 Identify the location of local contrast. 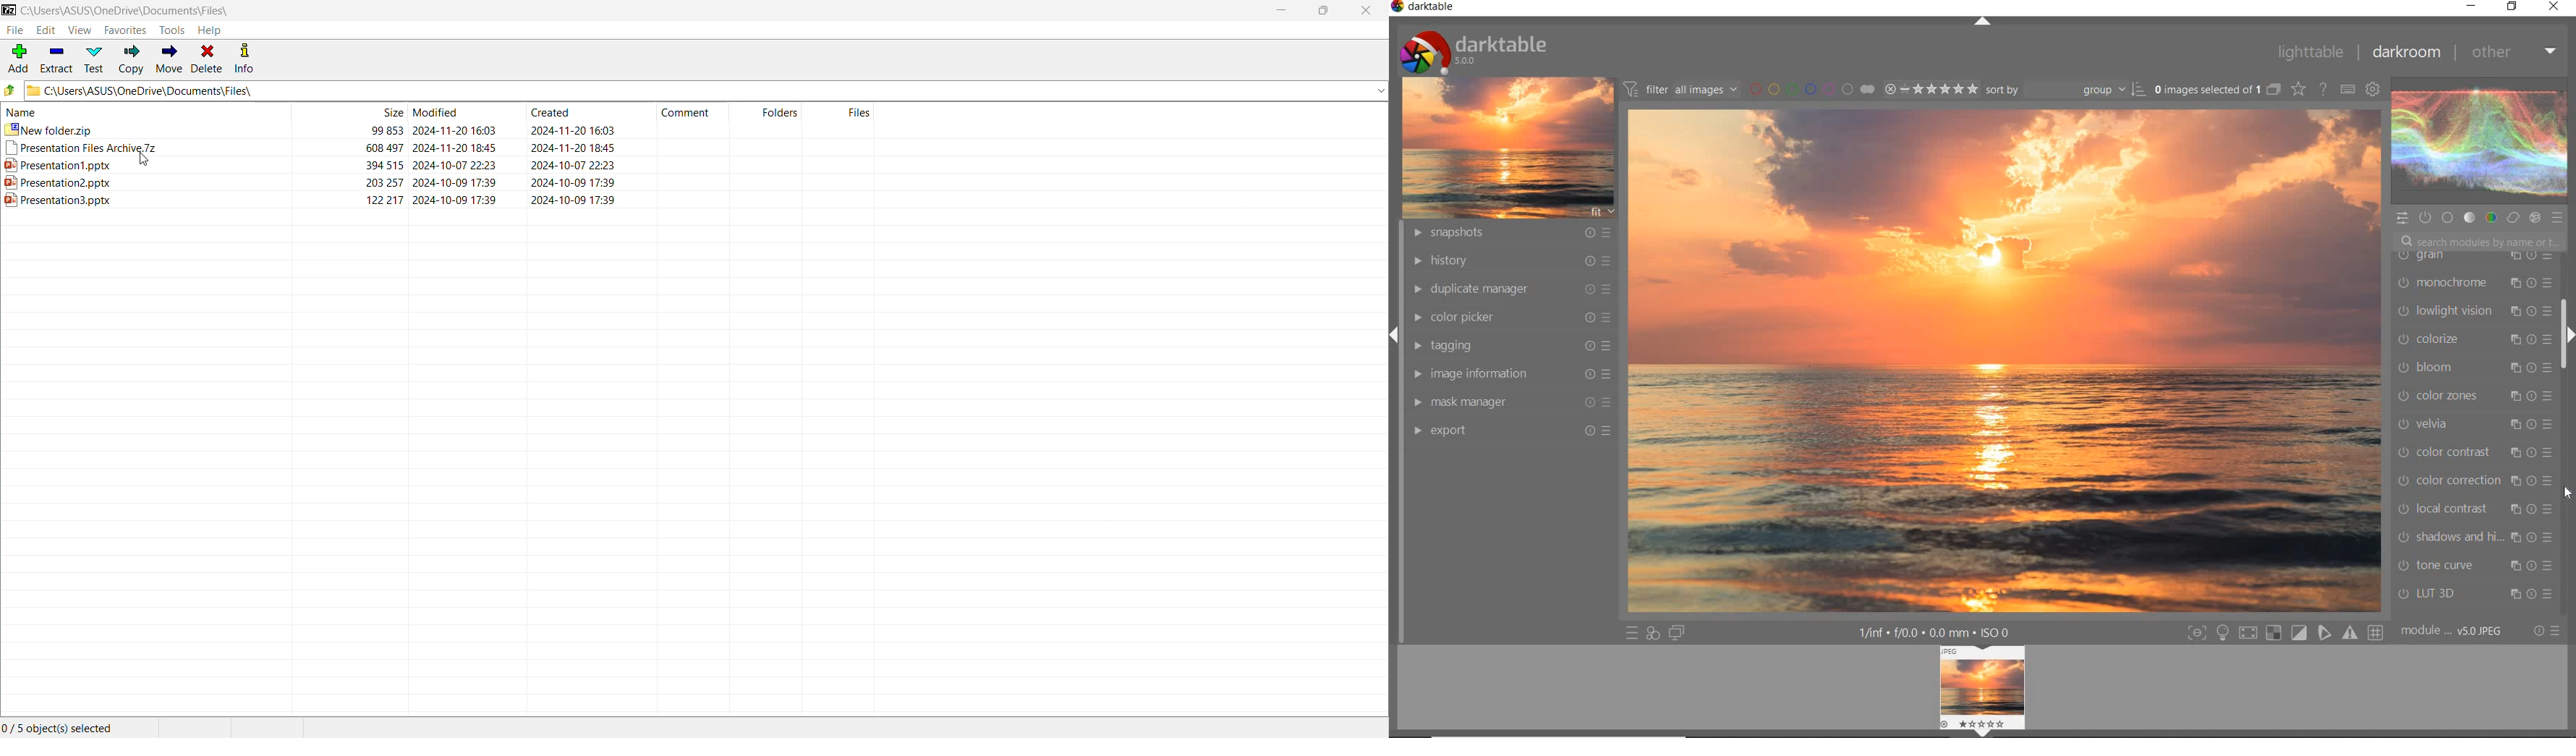
(2475, 512).